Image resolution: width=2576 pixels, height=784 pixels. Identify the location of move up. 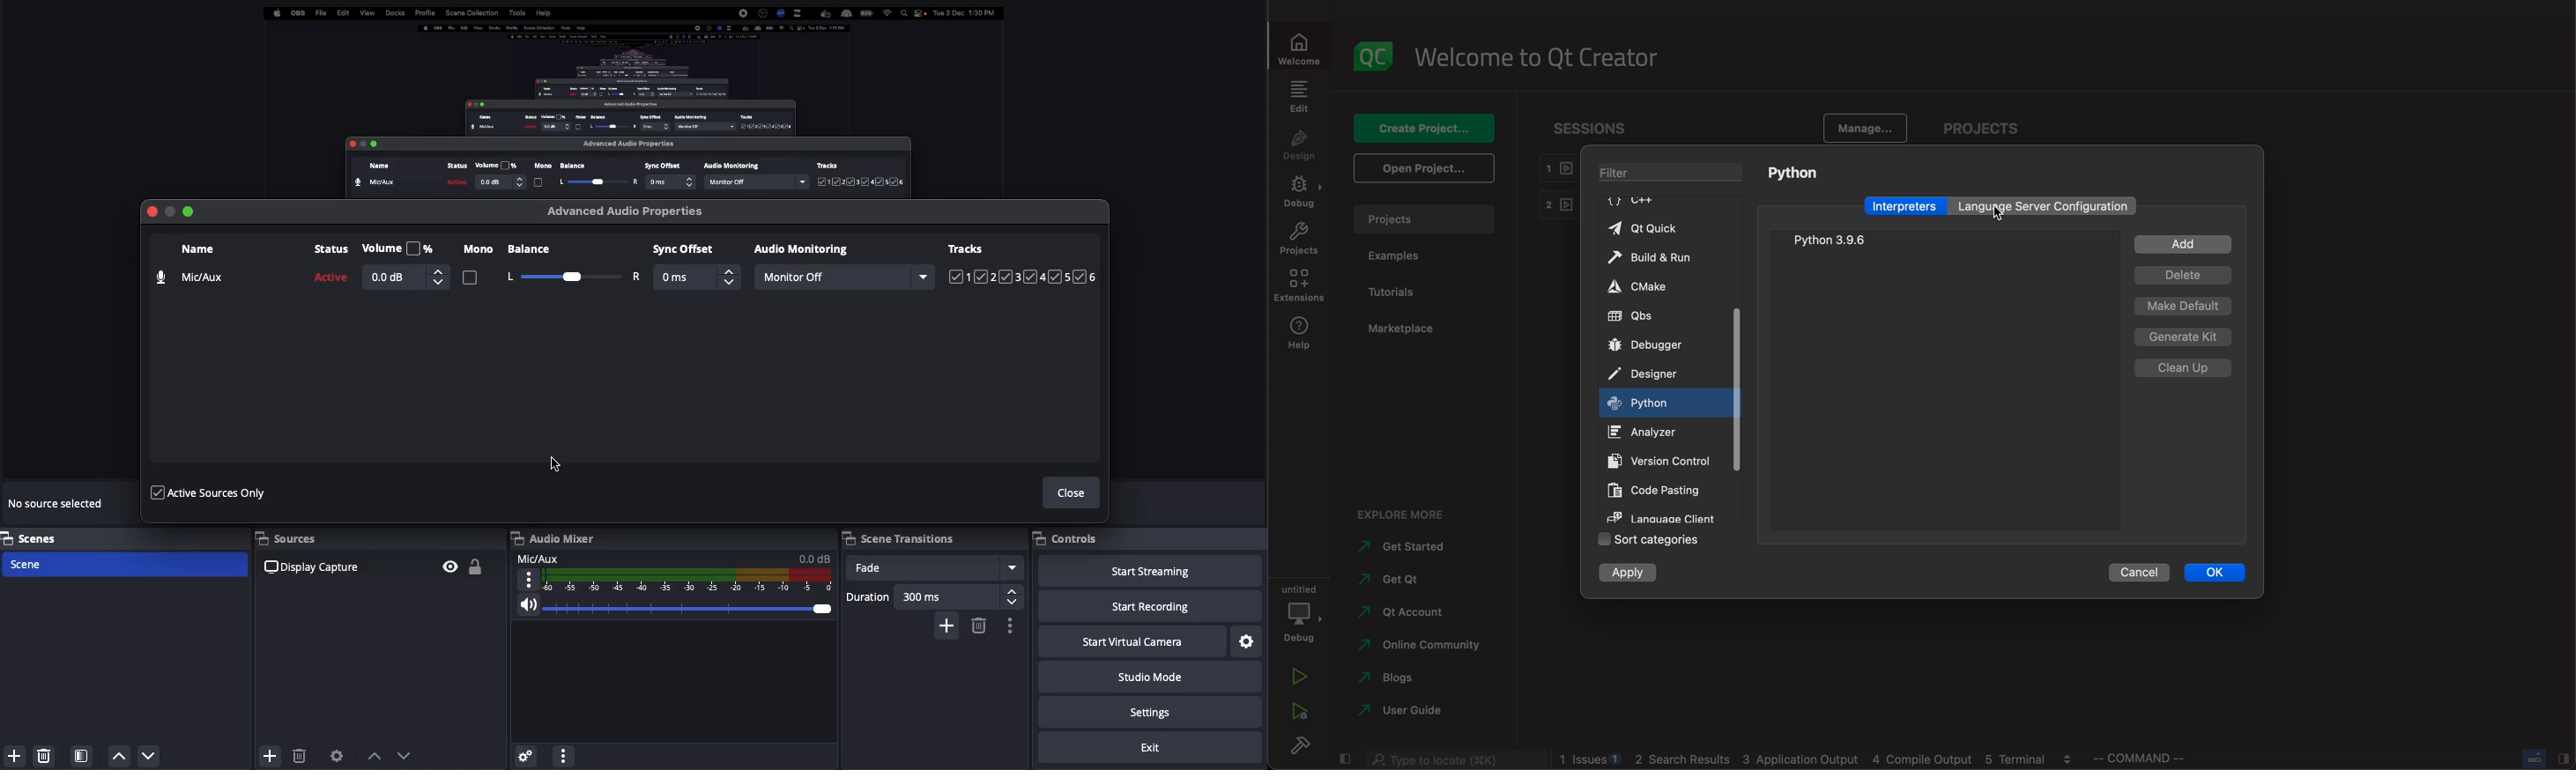
(122, 749).